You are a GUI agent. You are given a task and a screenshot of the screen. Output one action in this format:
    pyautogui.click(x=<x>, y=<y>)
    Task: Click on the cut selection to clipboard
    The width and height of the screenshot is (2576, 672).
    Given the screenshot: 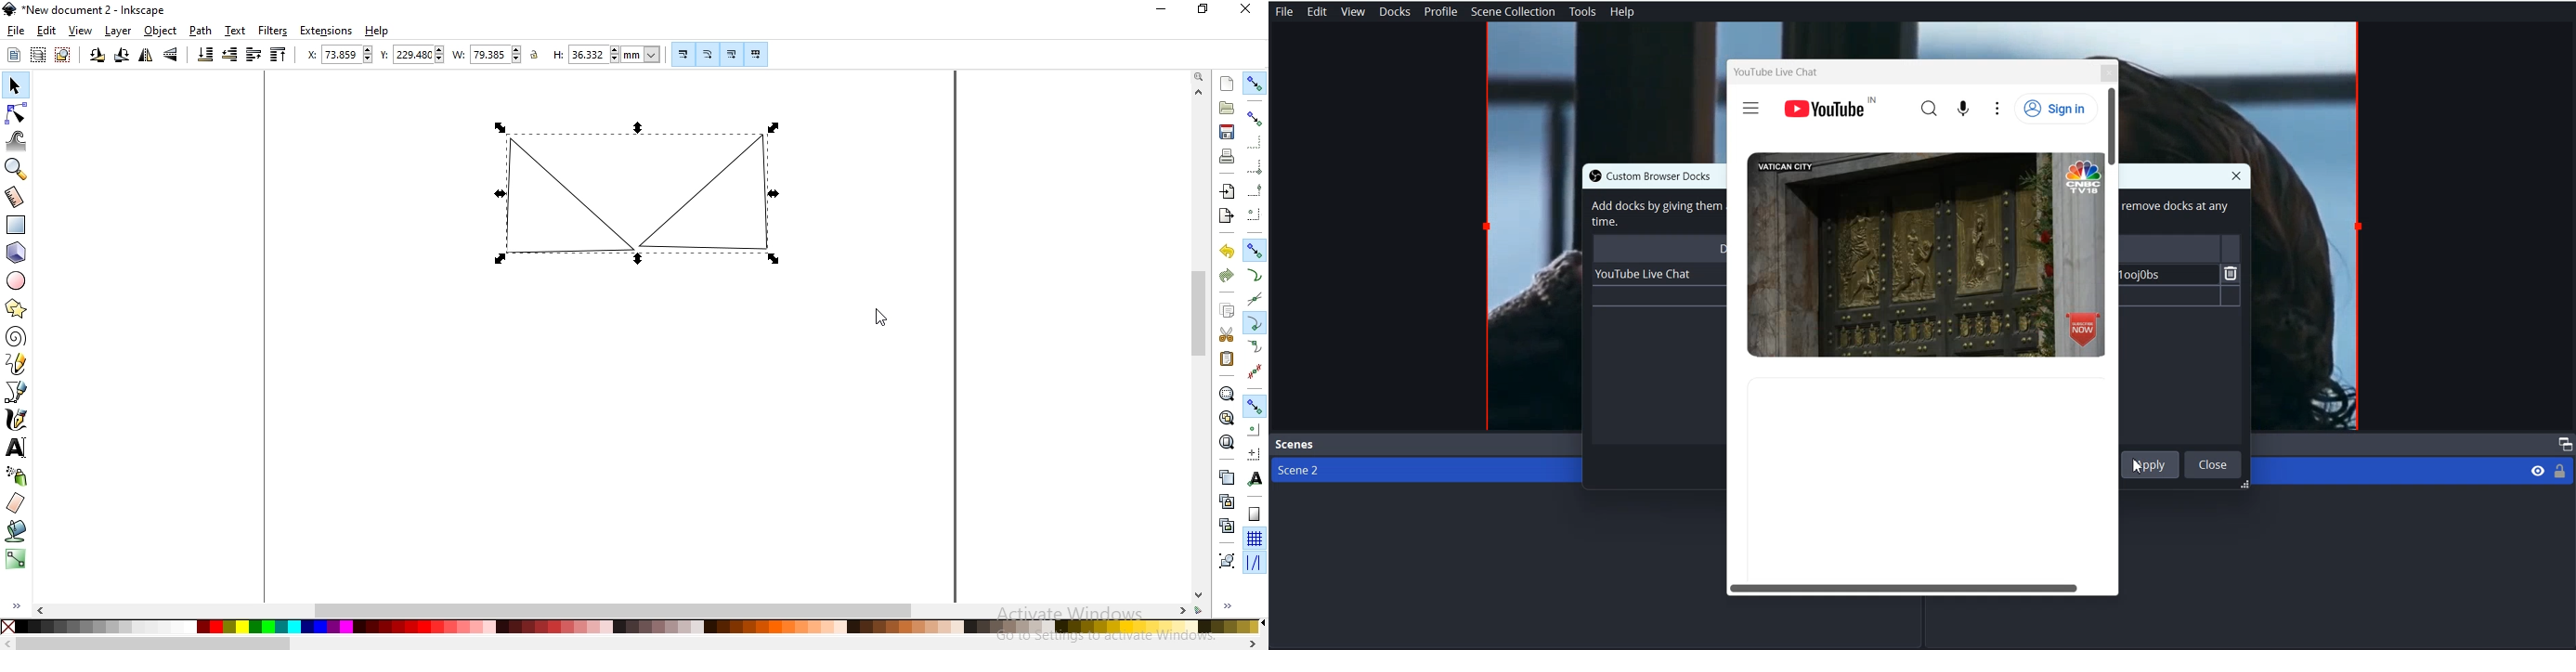 What is the action you would take?
    pyautogui.click(x=1225, y=333)
    